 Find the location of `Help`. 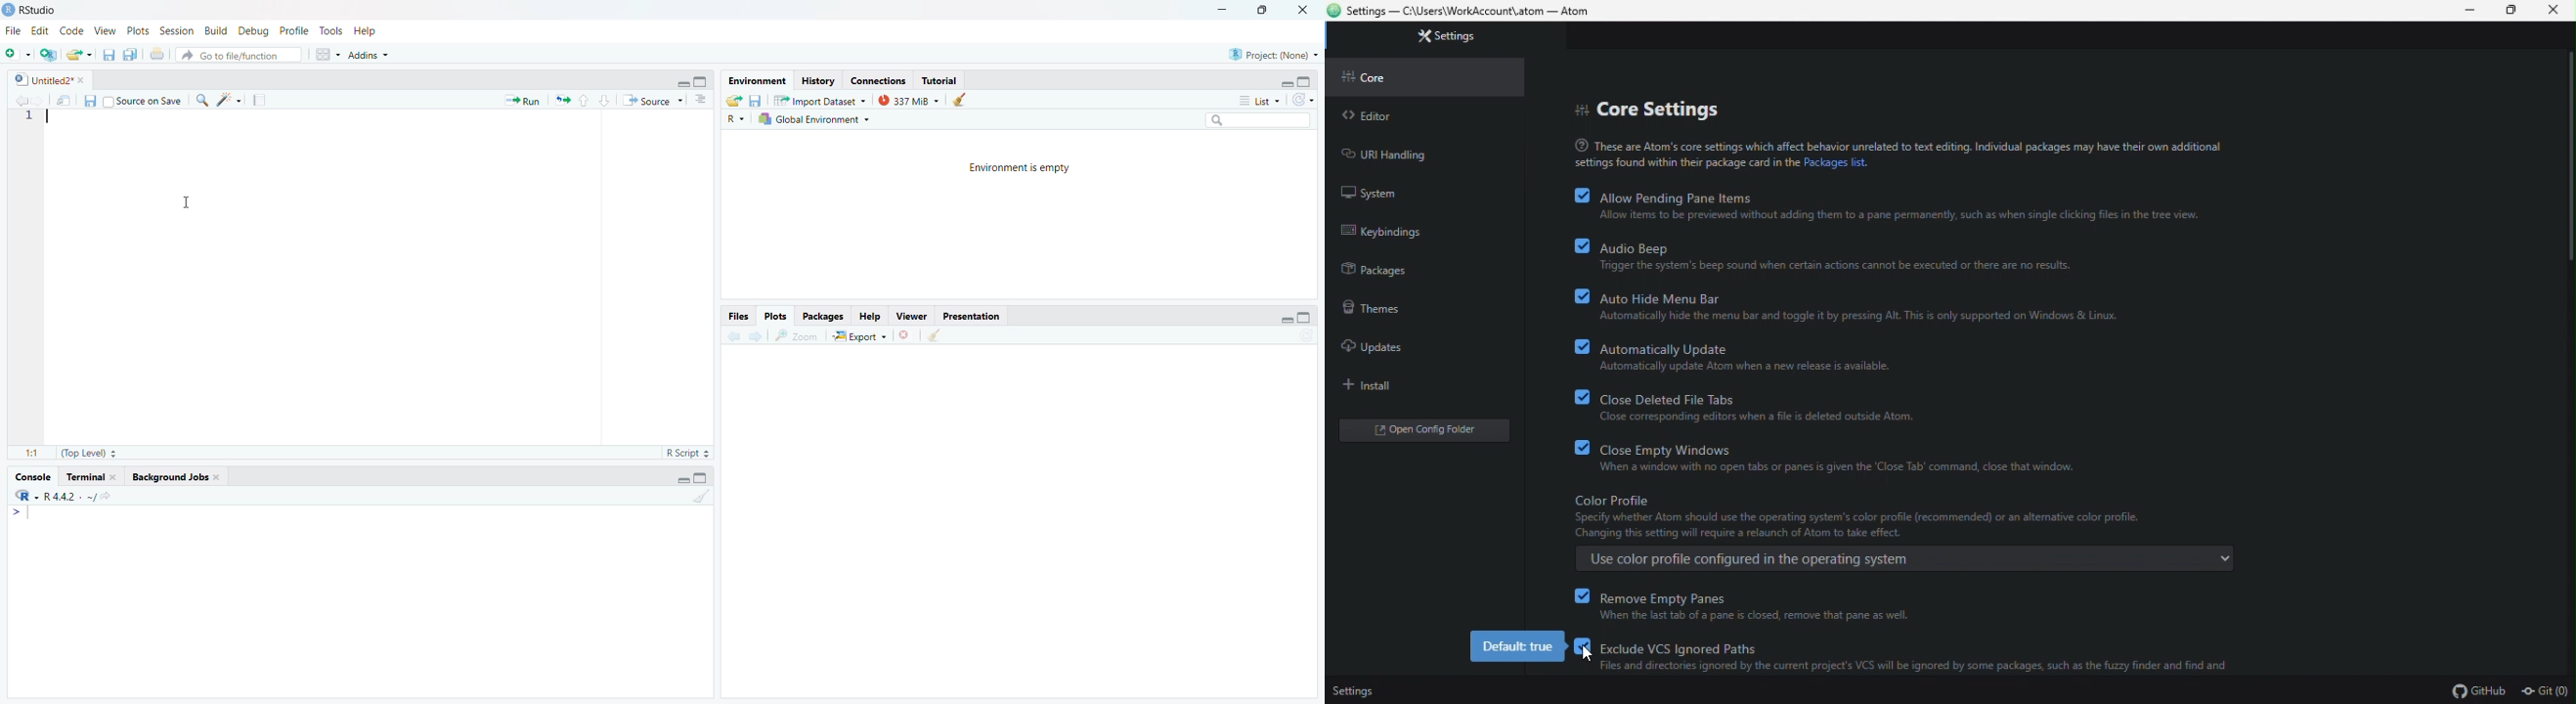

Help is located at coordinates (366, 32).